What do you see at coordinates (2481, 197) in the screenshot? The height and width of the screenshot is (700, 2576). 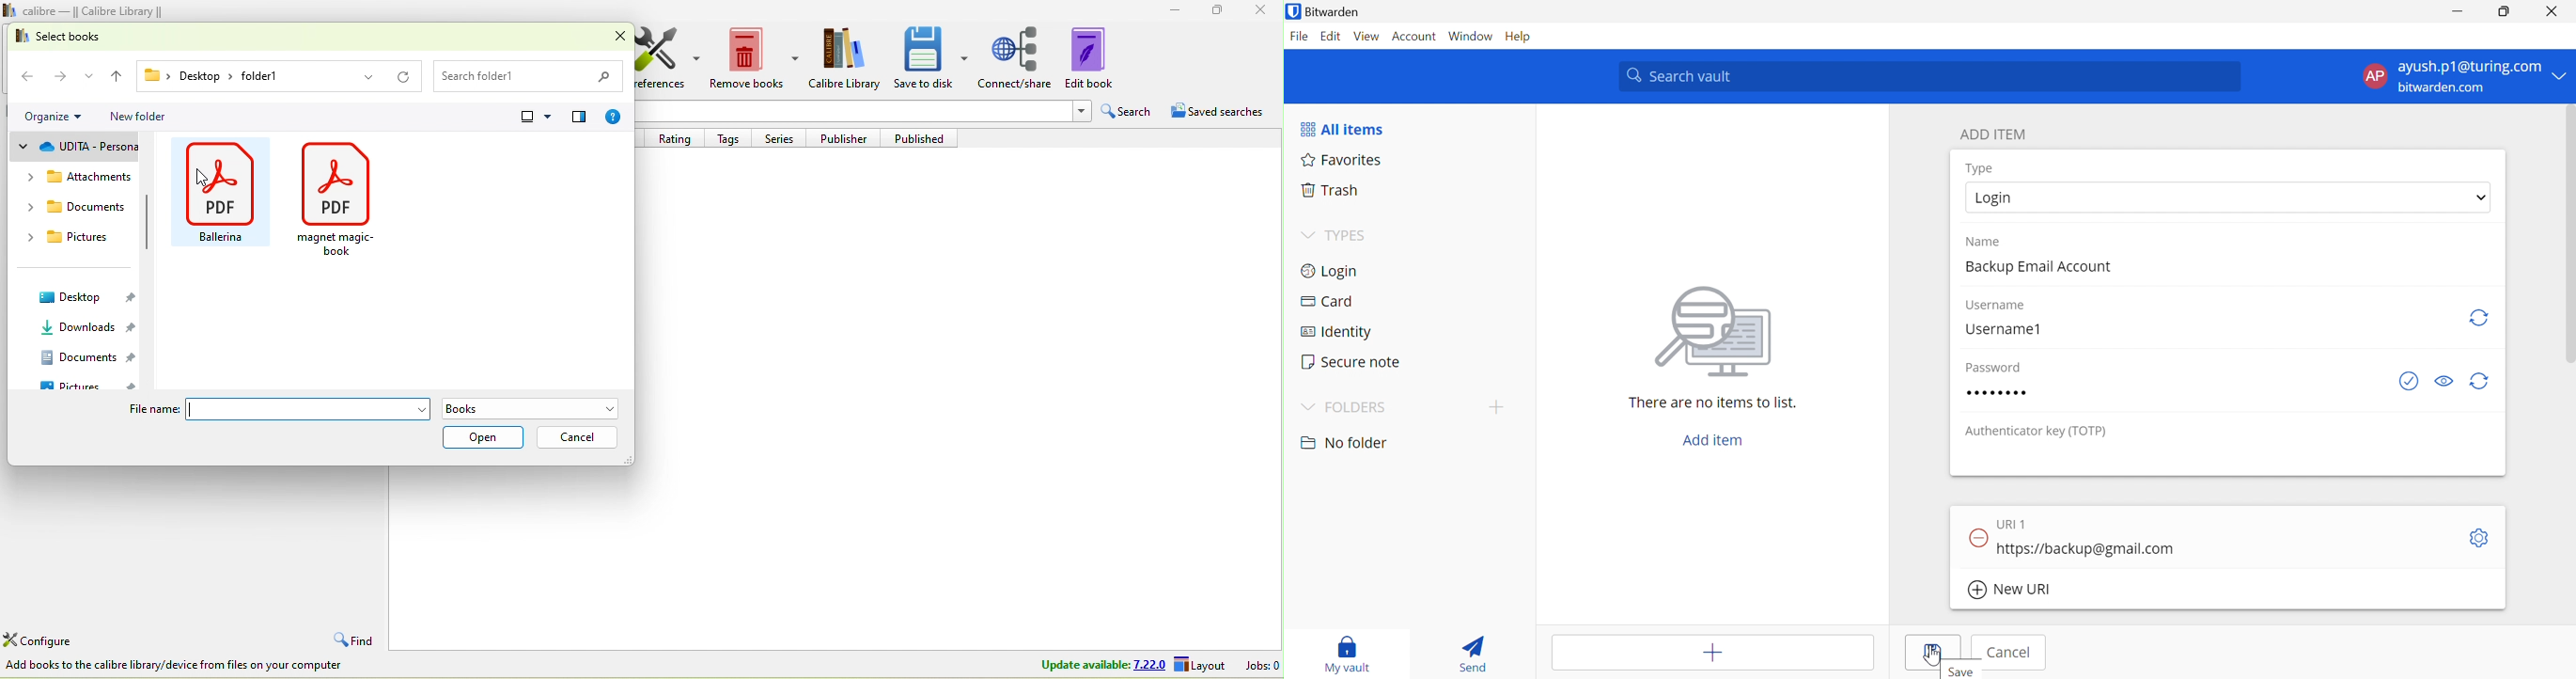 I see `Drop down` at bounding box center [2481, 197].